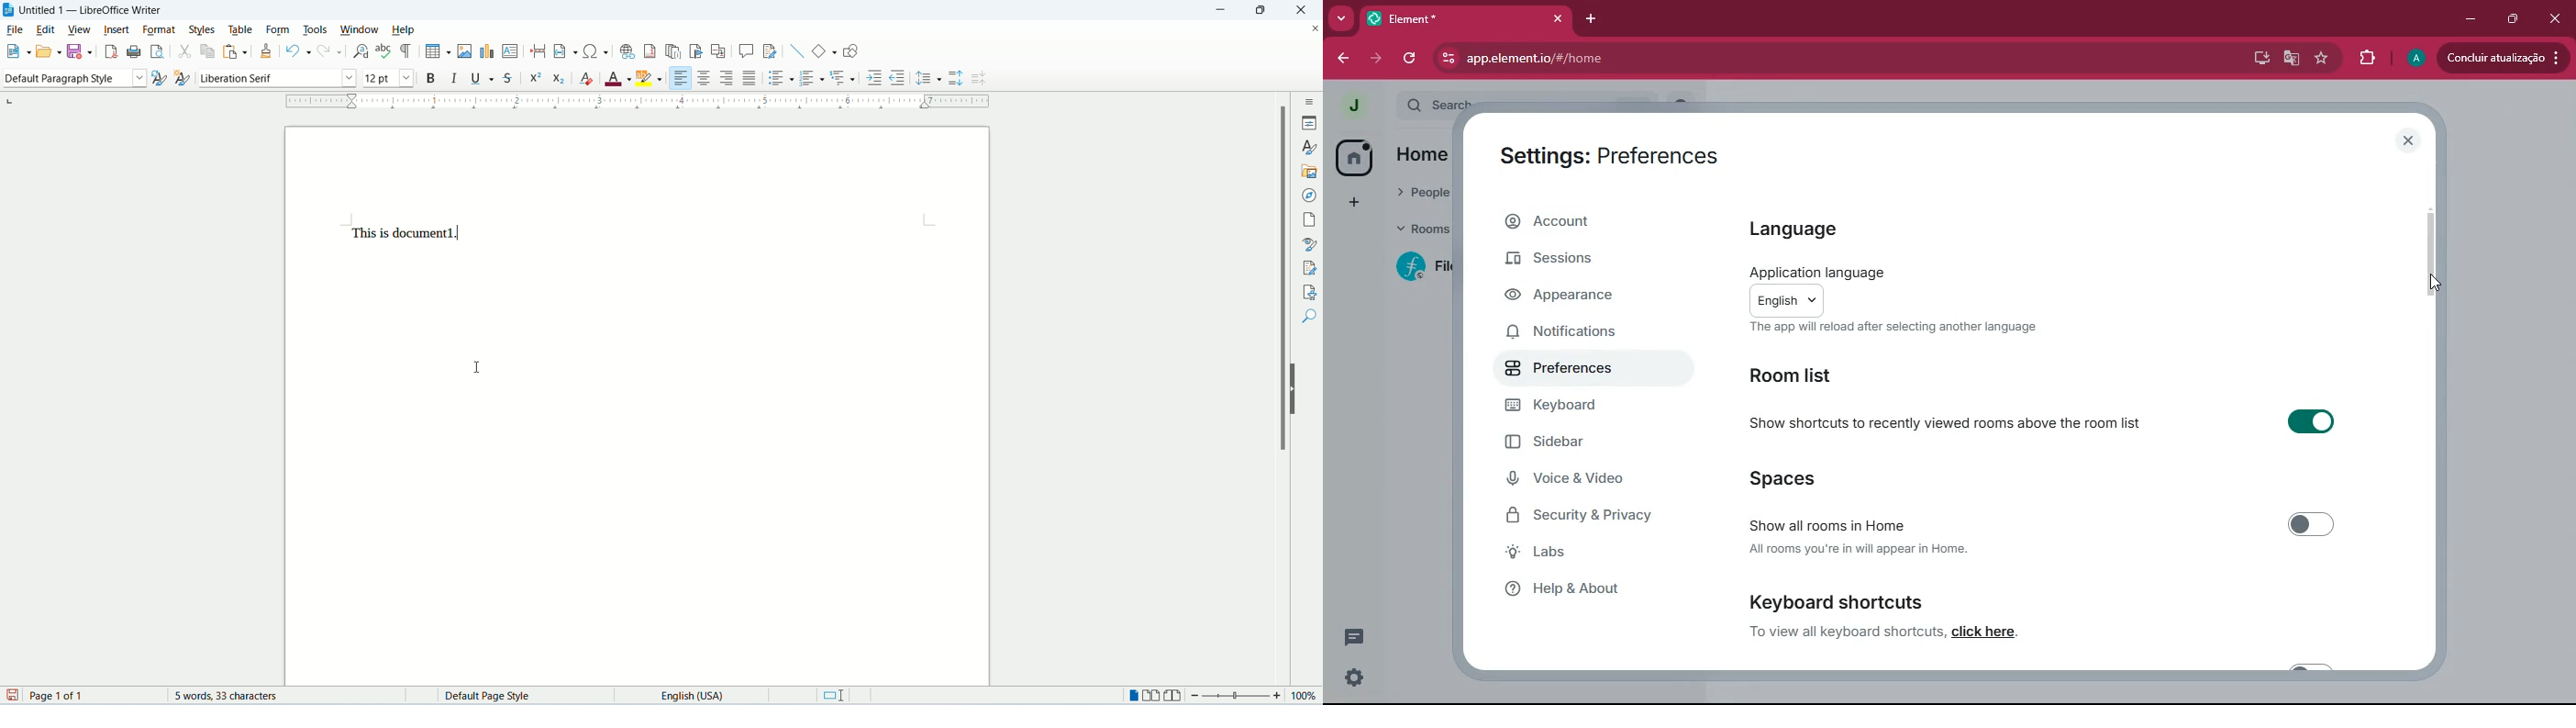  Describe the element at coordinates (453, 78) in the screenshot. I see `italics` at that location.